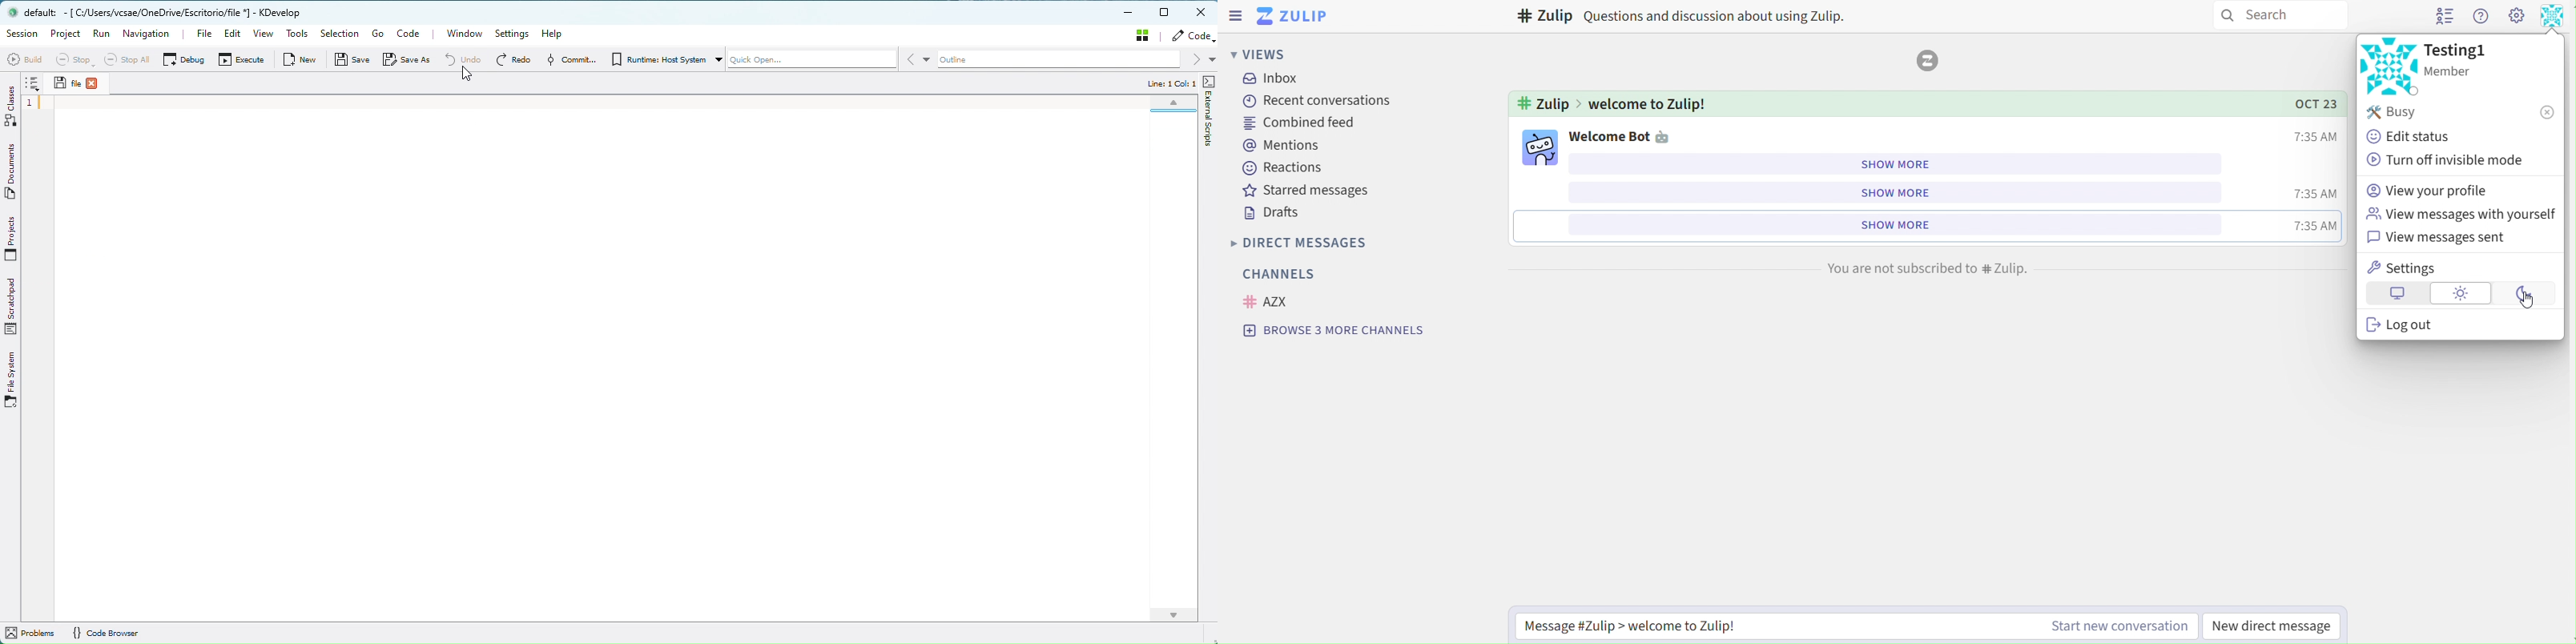 The width and height of the screenshot is (2576, 644). Describe the element at coordinates (2461, 72) in the screenshot. I see `Member` at that location.